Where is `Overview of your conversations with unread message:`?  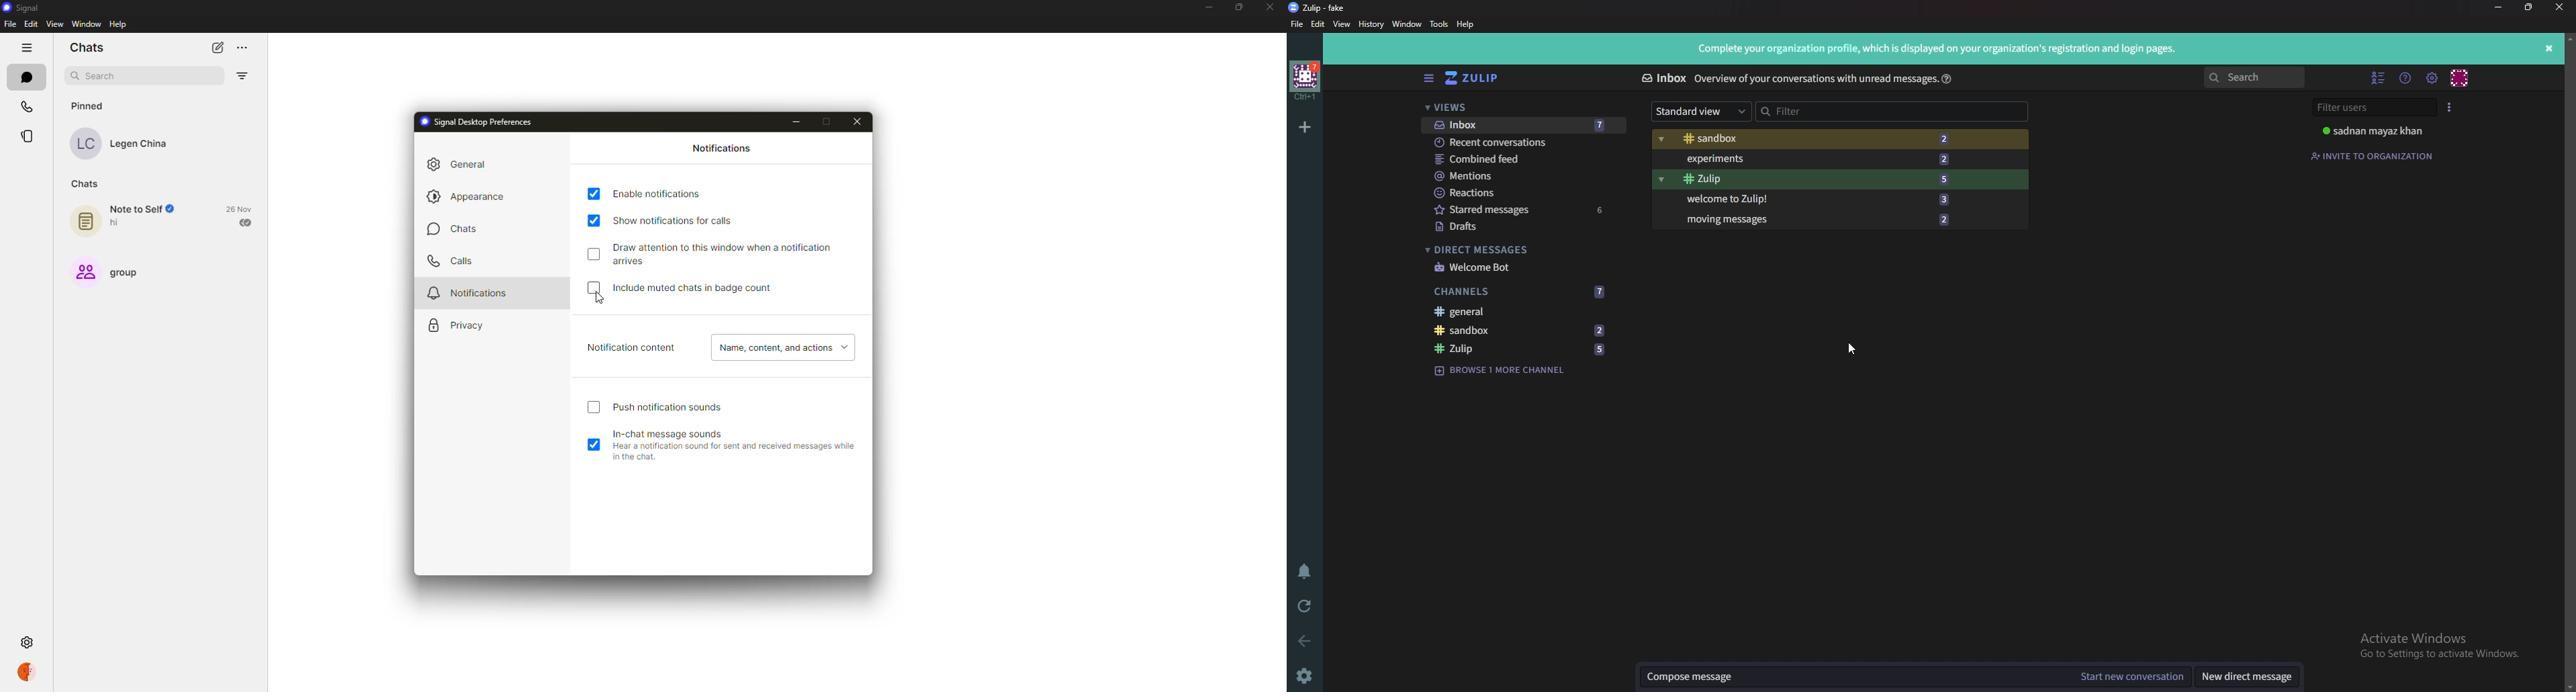
Overview of your conversations with unread message: is located at coordinates (1814, 78).